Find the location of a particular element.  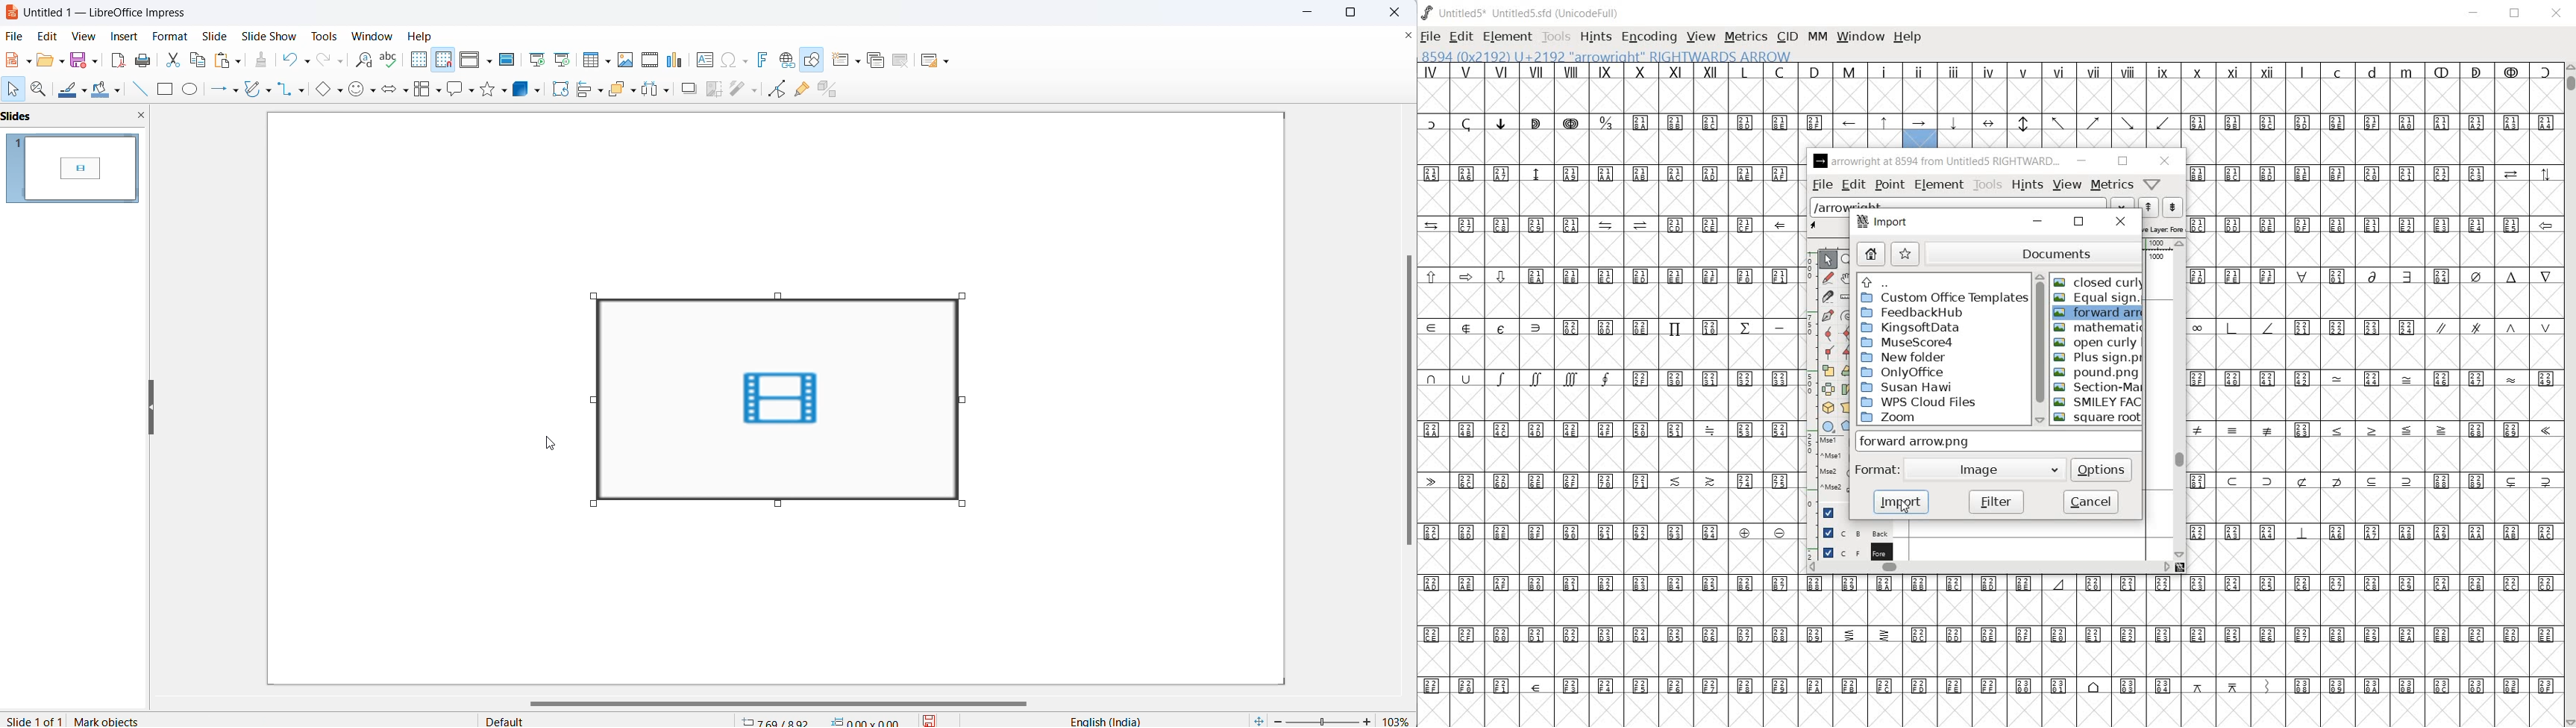

3d object options is located at coordinates (539, 90).